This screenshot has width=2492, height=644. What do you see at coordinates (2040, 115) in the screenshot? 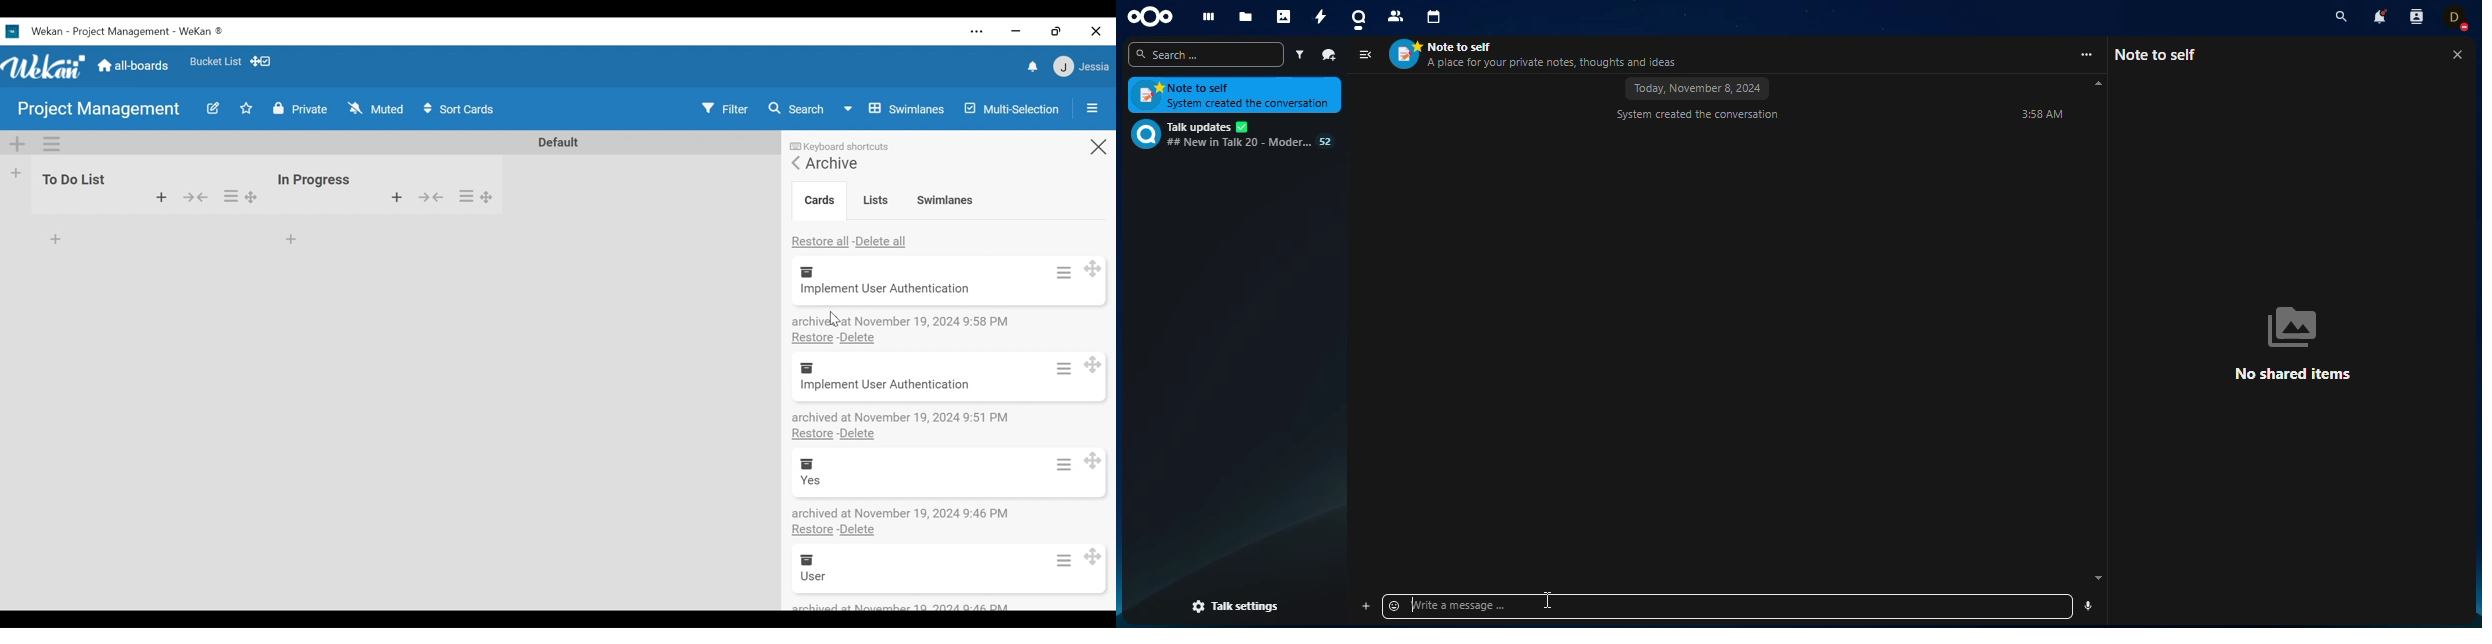
I see `time` at bounding box center [2040, 115].